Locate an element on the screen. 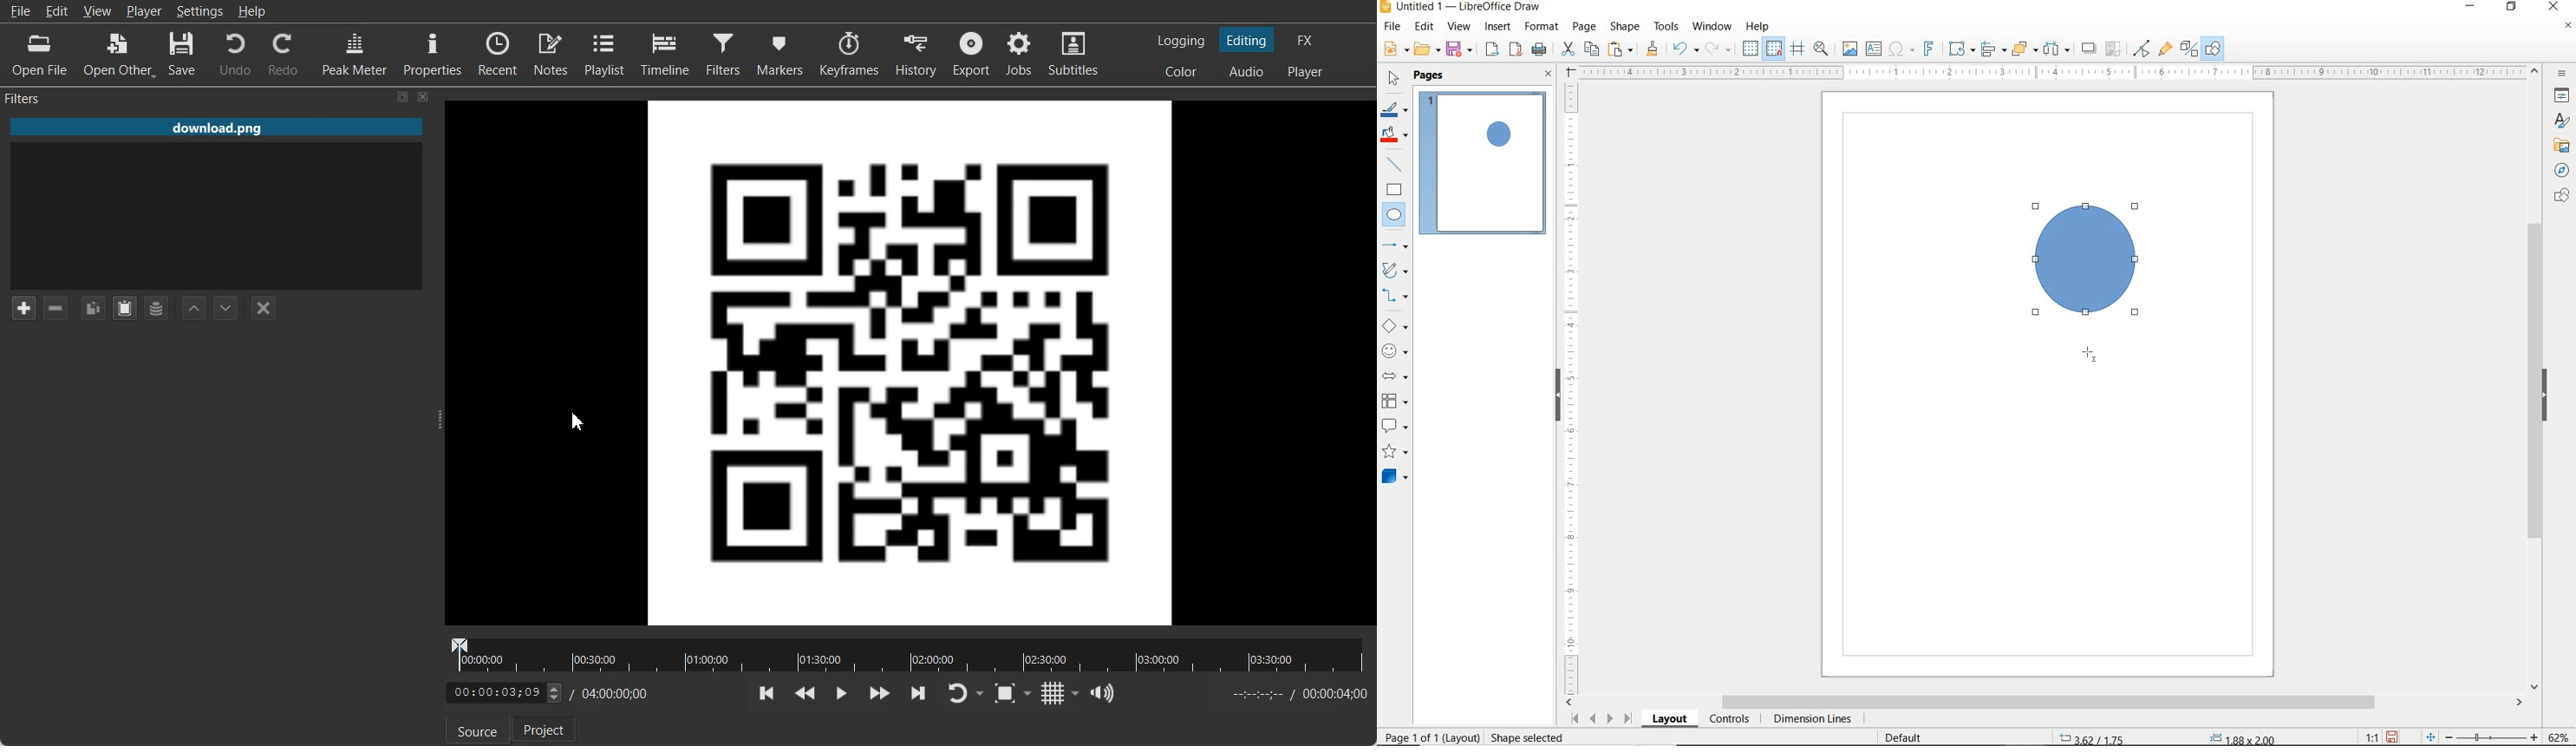  SCROLLBAR is located at coordinates (2045, 703).